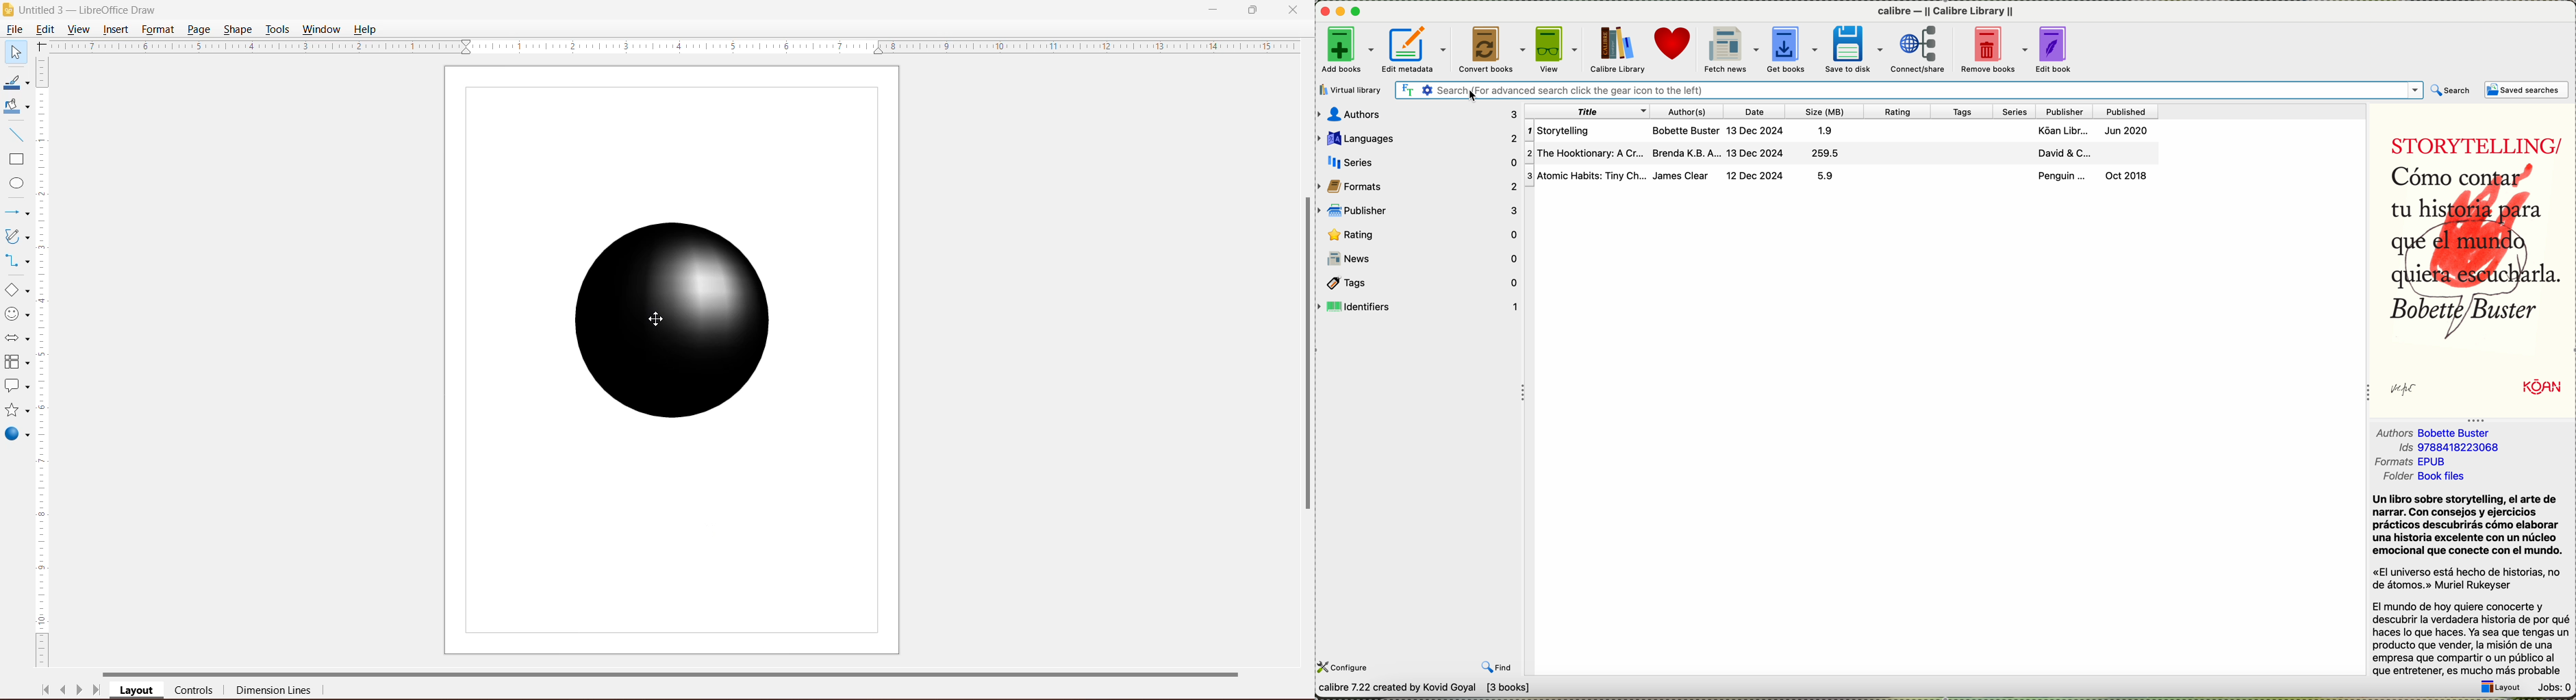  I want to click on publisher, so click(2068, 111).